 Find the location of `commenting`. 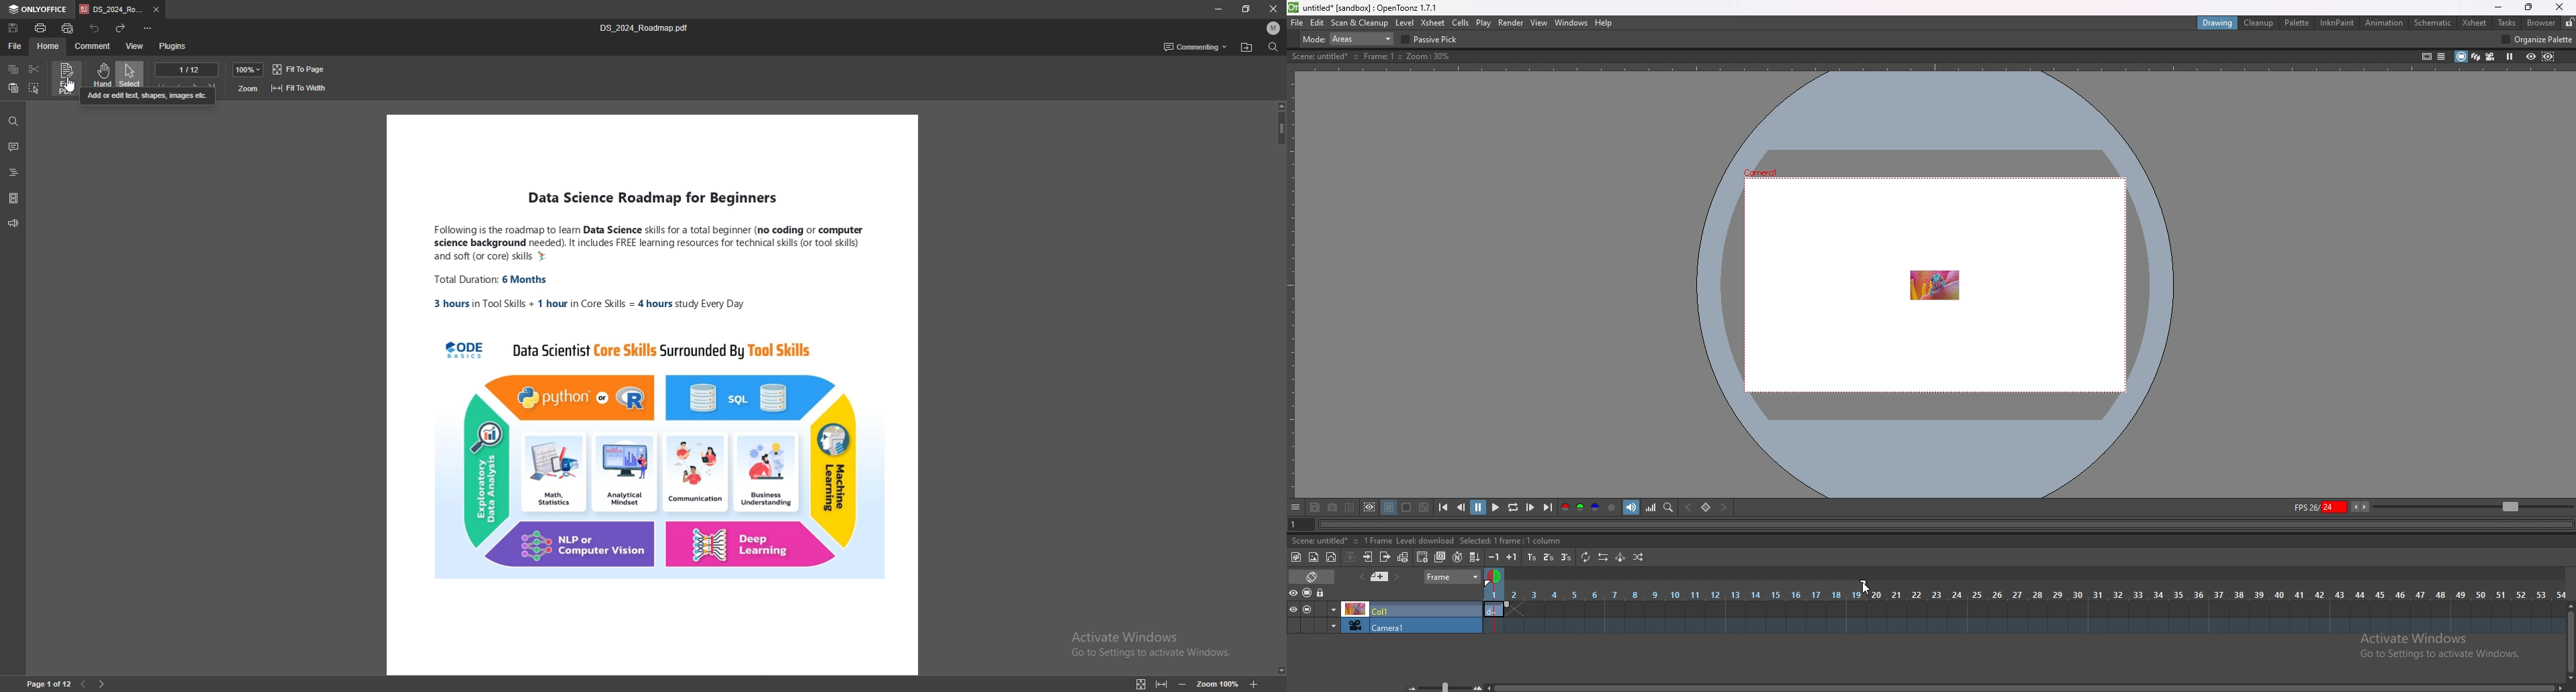

commenting is located at coordinates (1195, 46).